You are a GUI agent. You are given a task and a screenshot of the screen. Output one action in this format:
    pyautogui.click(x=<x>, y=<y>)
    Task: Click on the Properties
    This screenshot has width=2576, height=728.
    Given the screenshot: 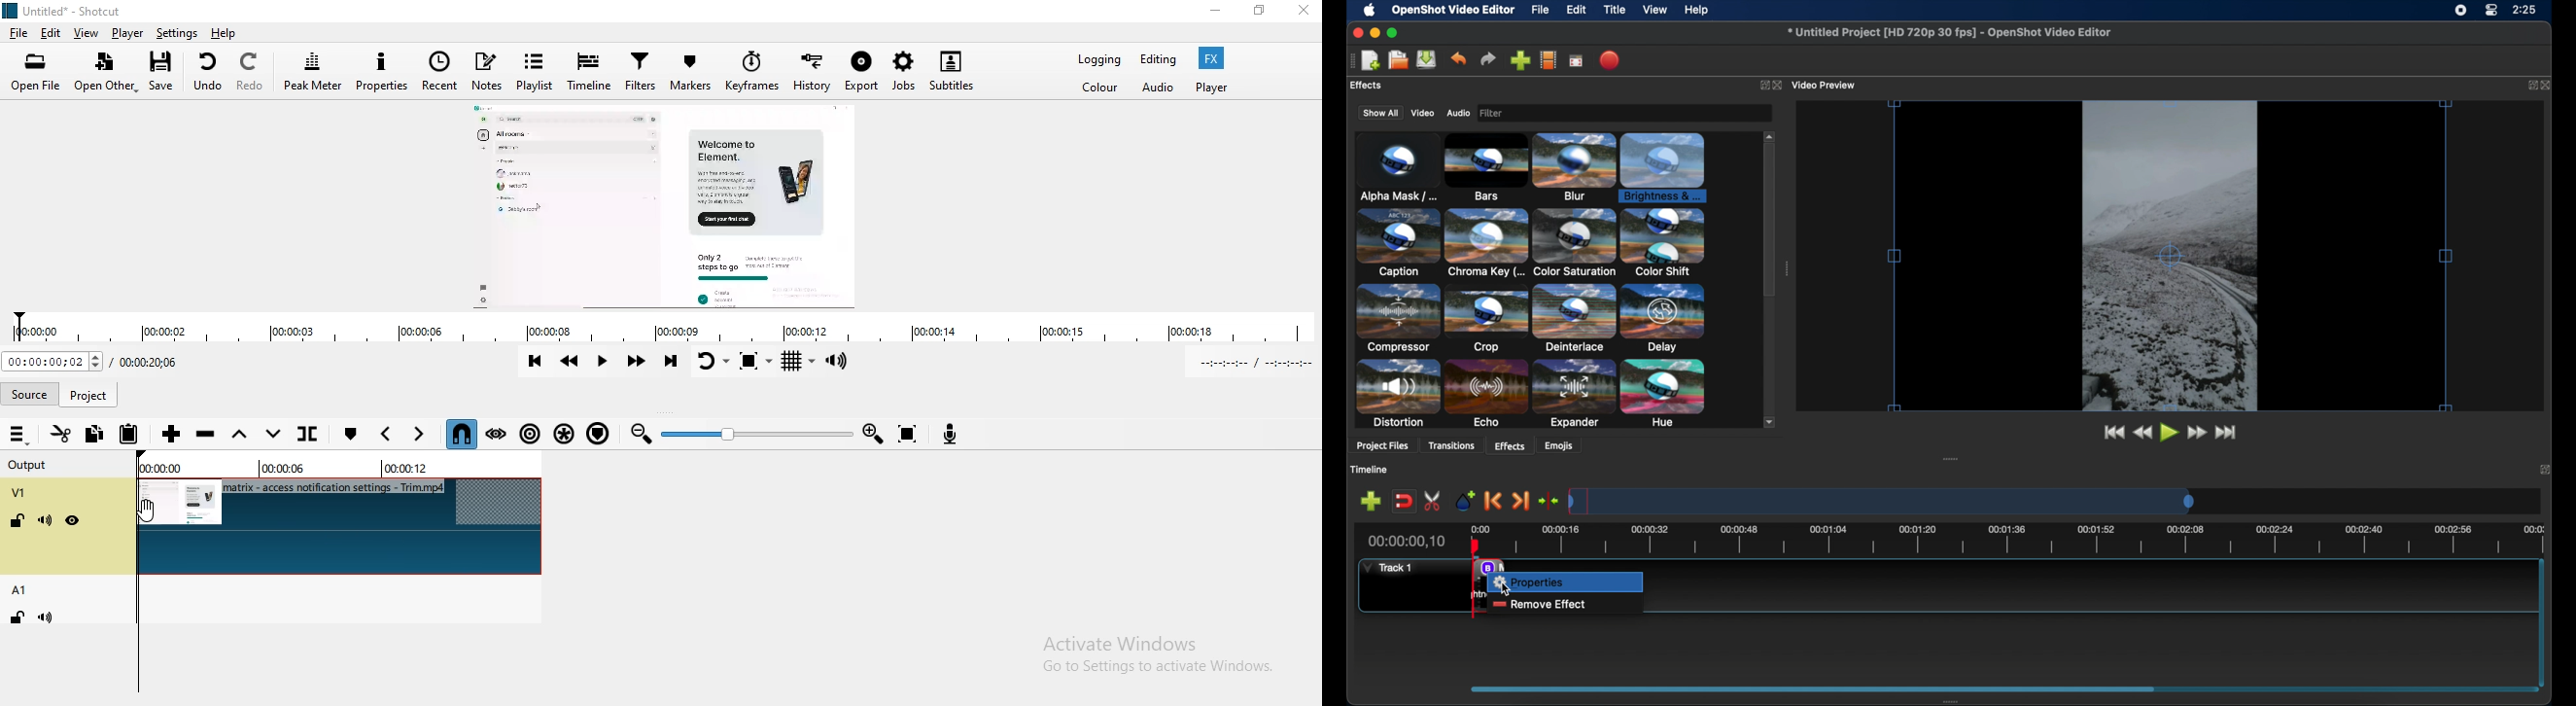 What is the action you would take?
    pyautogui.click(x=385, y=72)
    